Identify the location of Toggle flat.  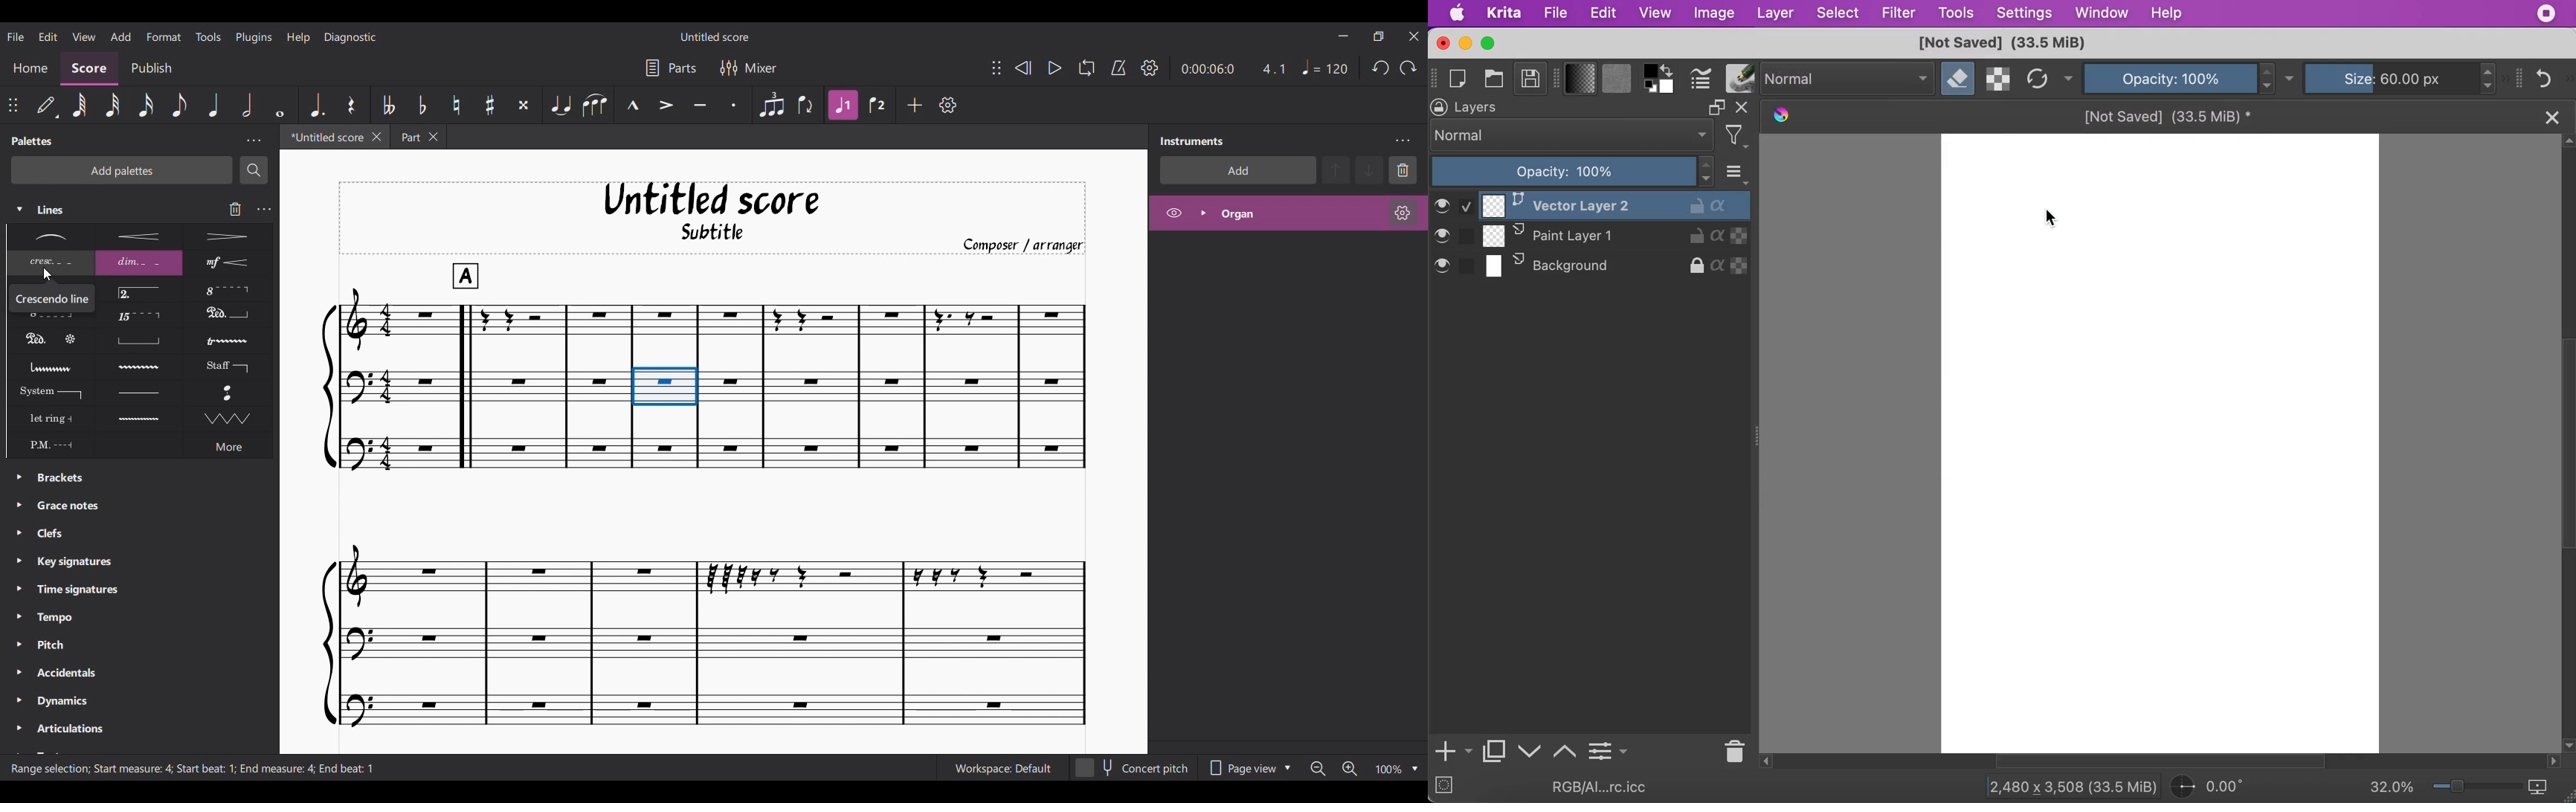
(422, 105).